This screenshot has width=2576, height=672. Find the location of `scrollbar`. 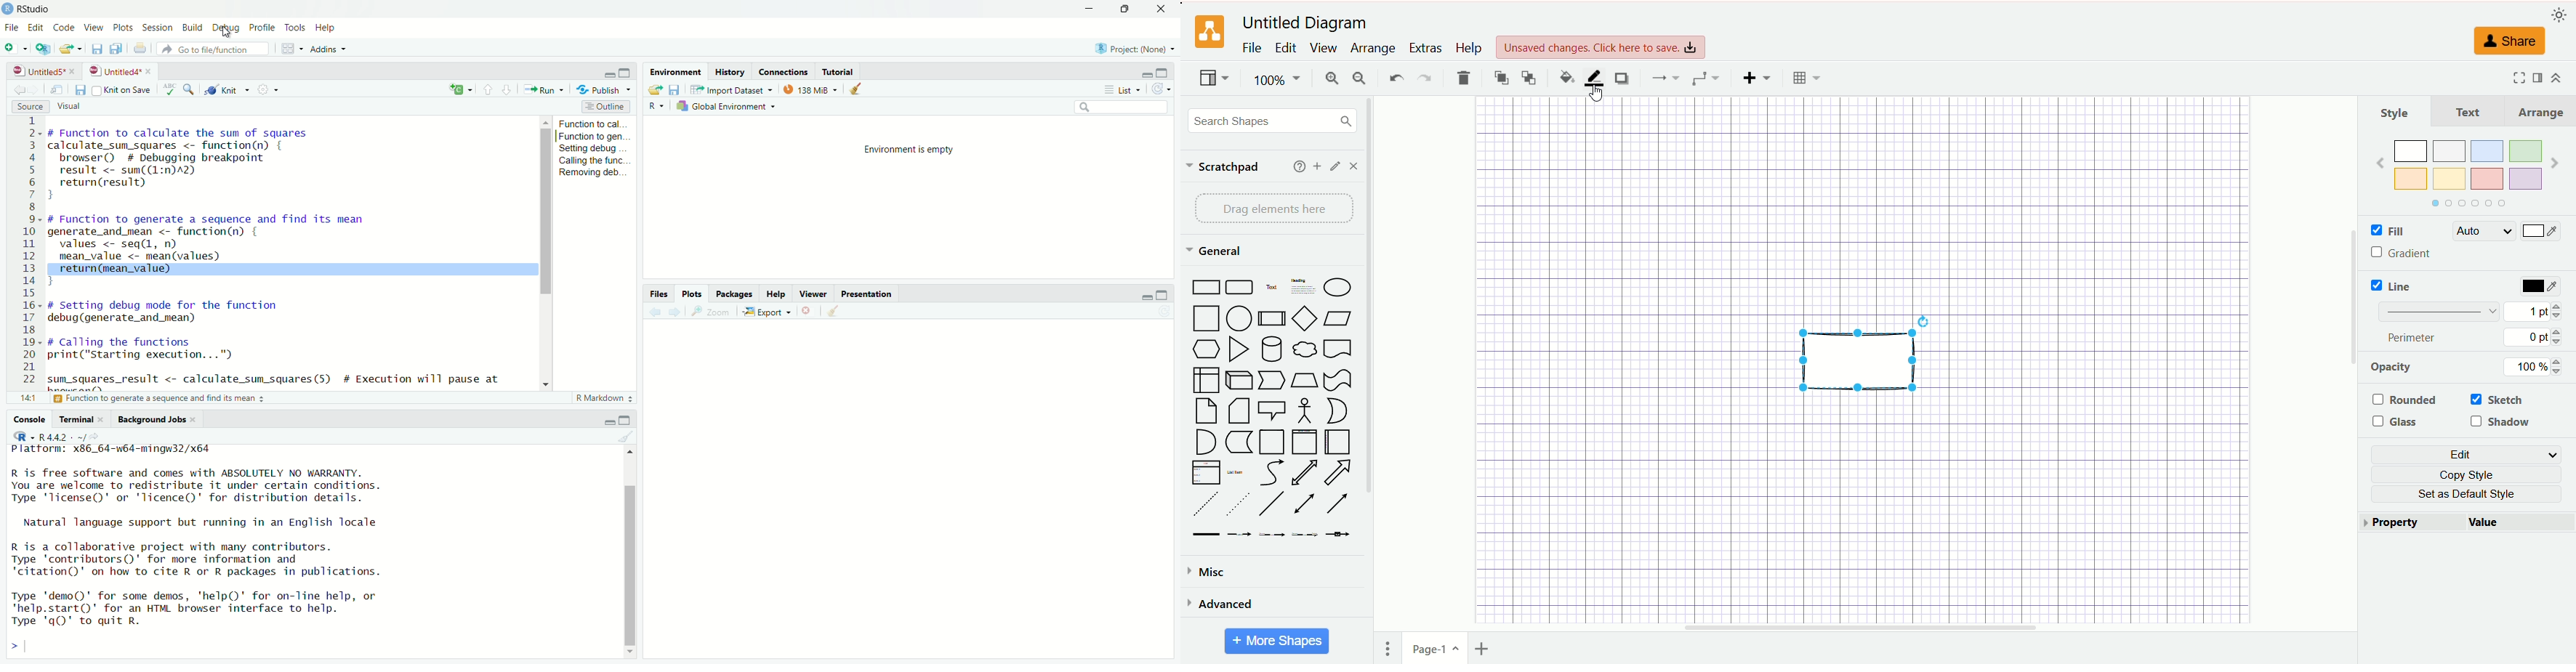

scrollbar is located at coordinates (633, 557).